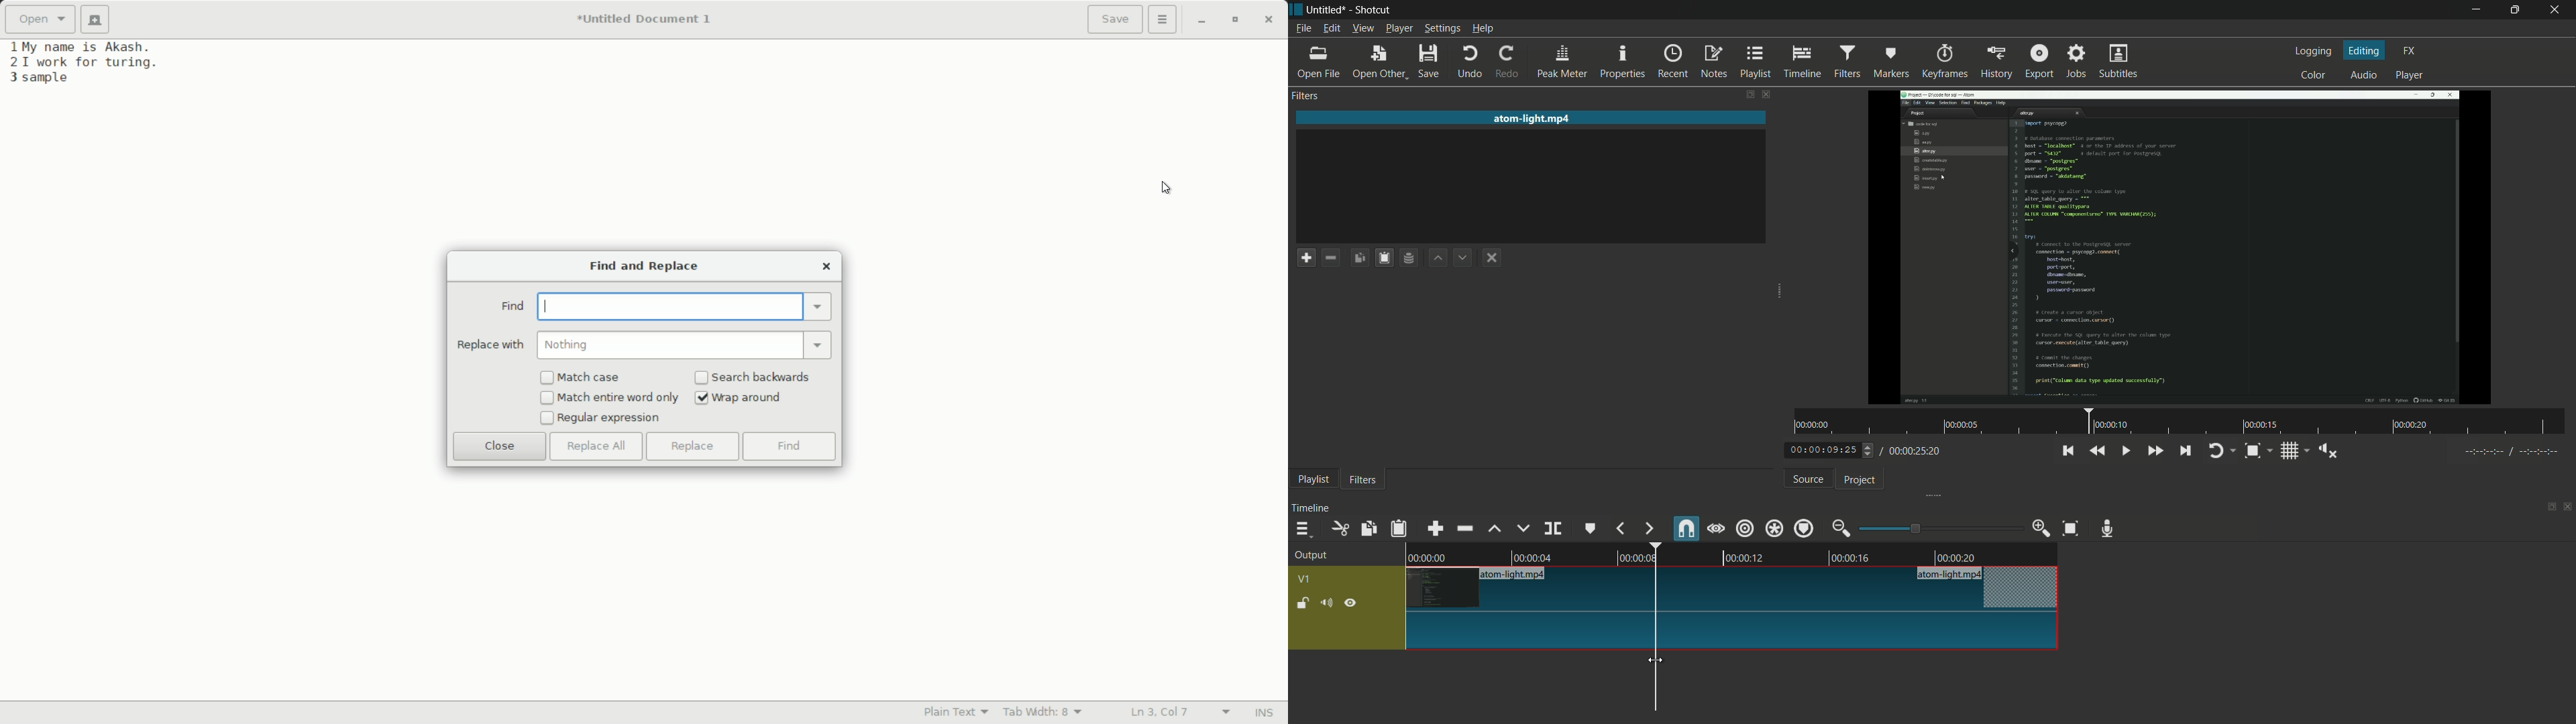 The width and height of the screenshot is (2576, 728). What do you see at coordinates (1943, 62) in the screenshot?
I see `keyframes` at bounding box center [1943, 62].